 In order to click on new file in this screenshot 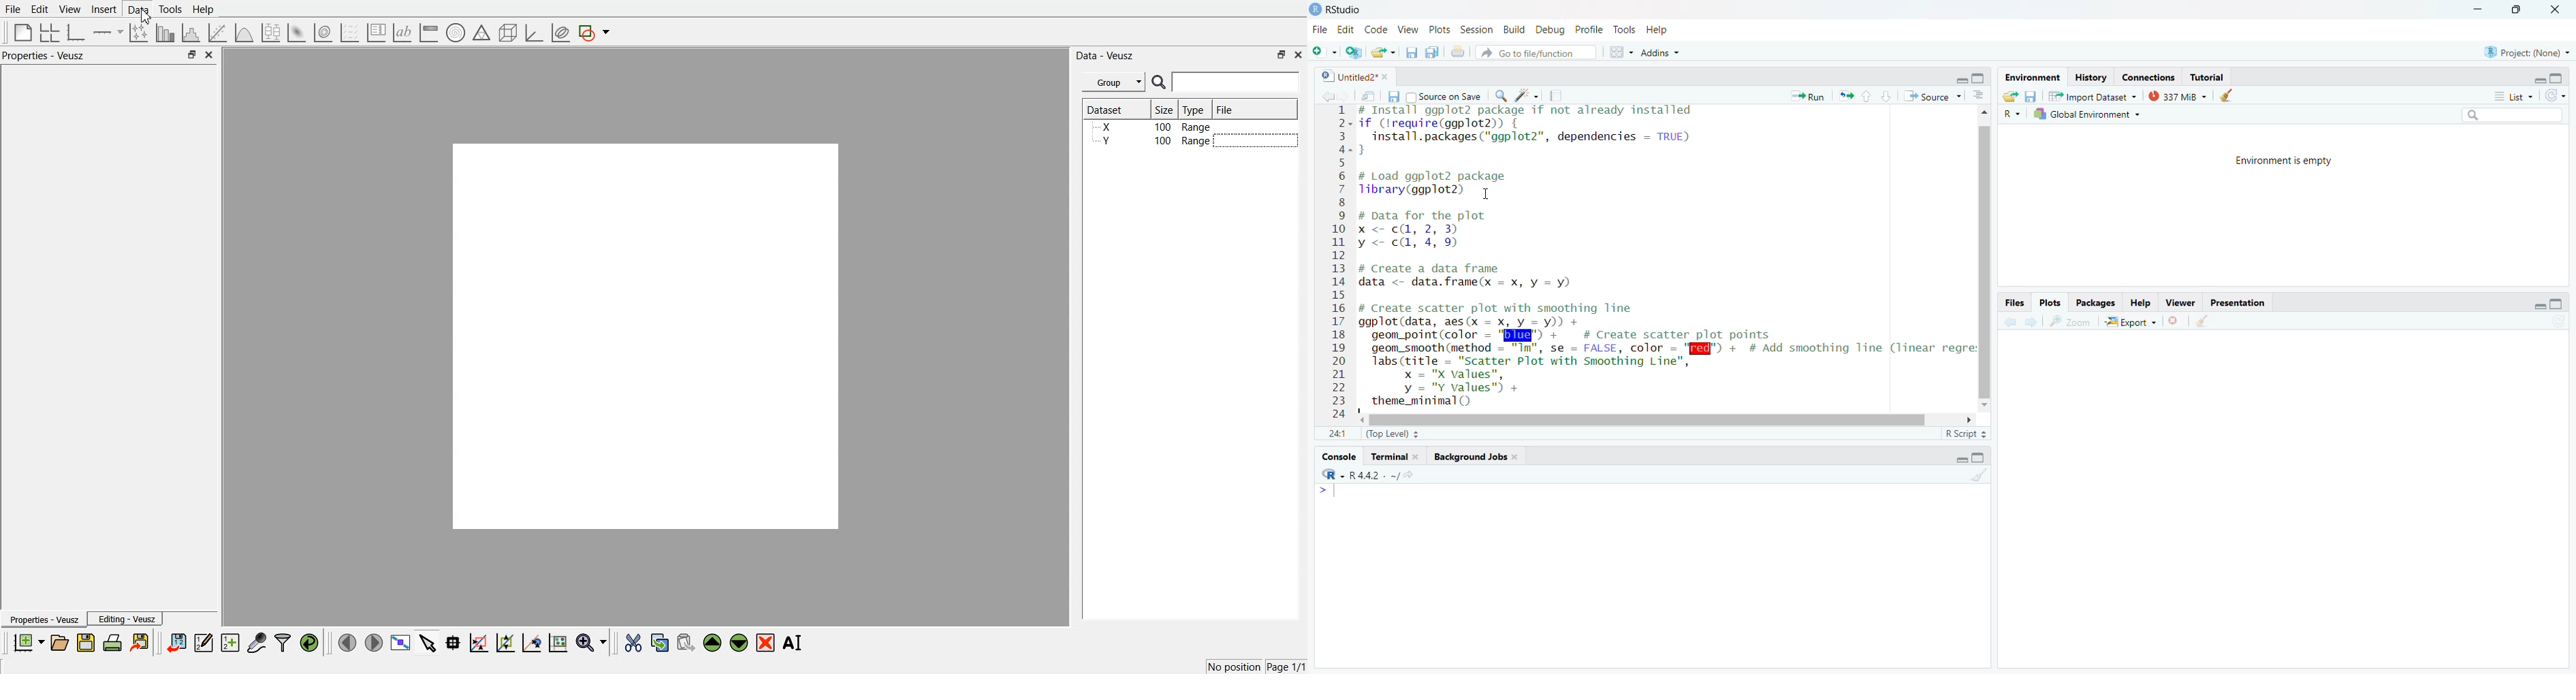, I will do `click(1324, 50)`.